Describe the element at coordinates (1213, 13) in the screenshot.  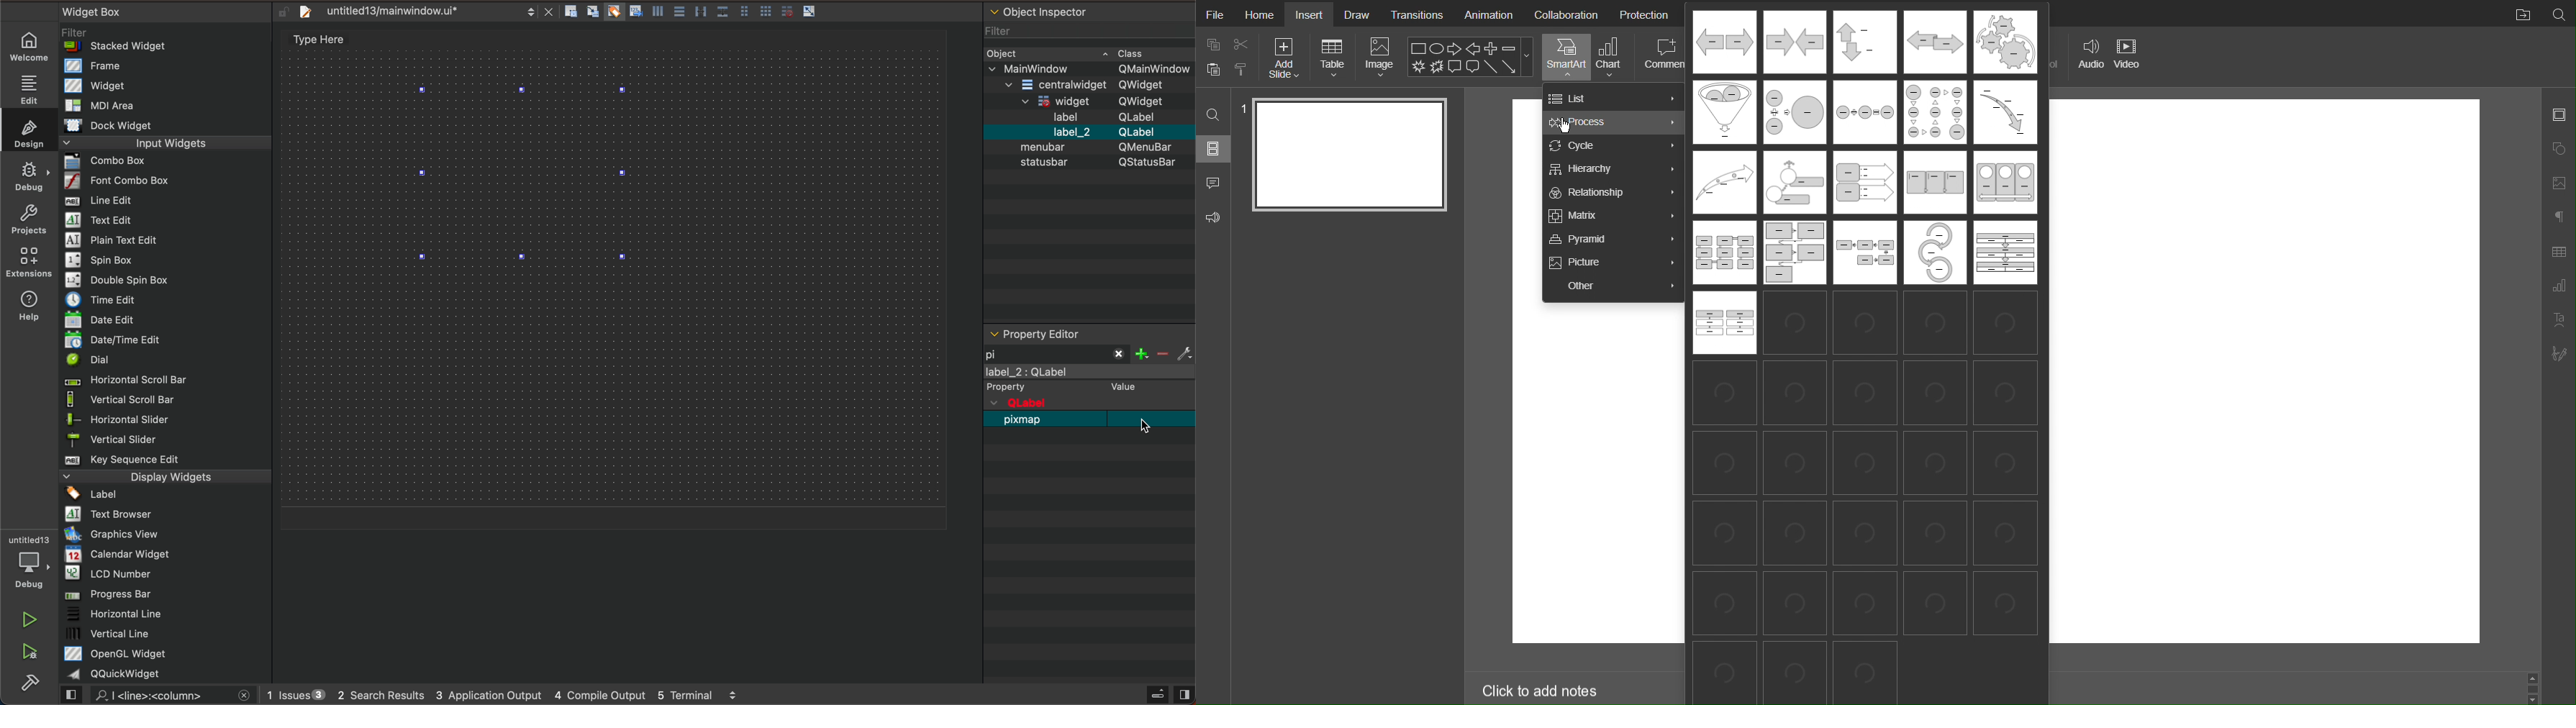
I see `File ` at that location.